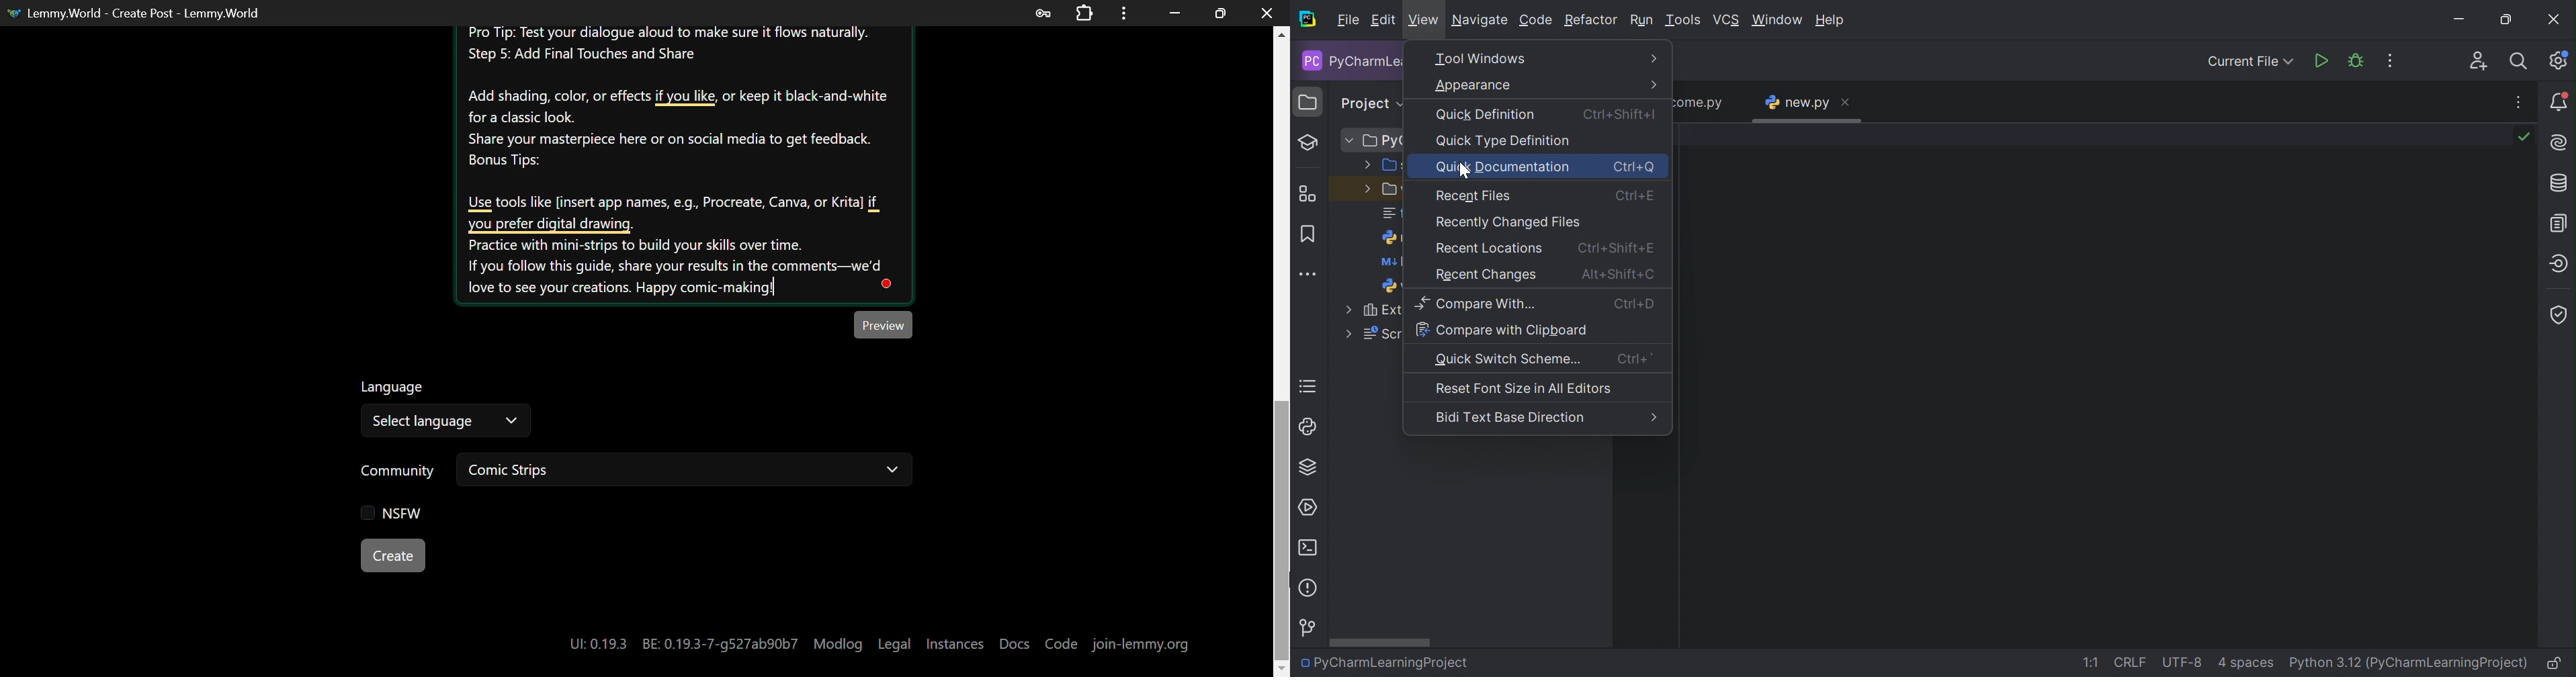  Describe the element at coordinates (2357, 60) in the screenshot. I see `Debug 'new.py'` at that location.